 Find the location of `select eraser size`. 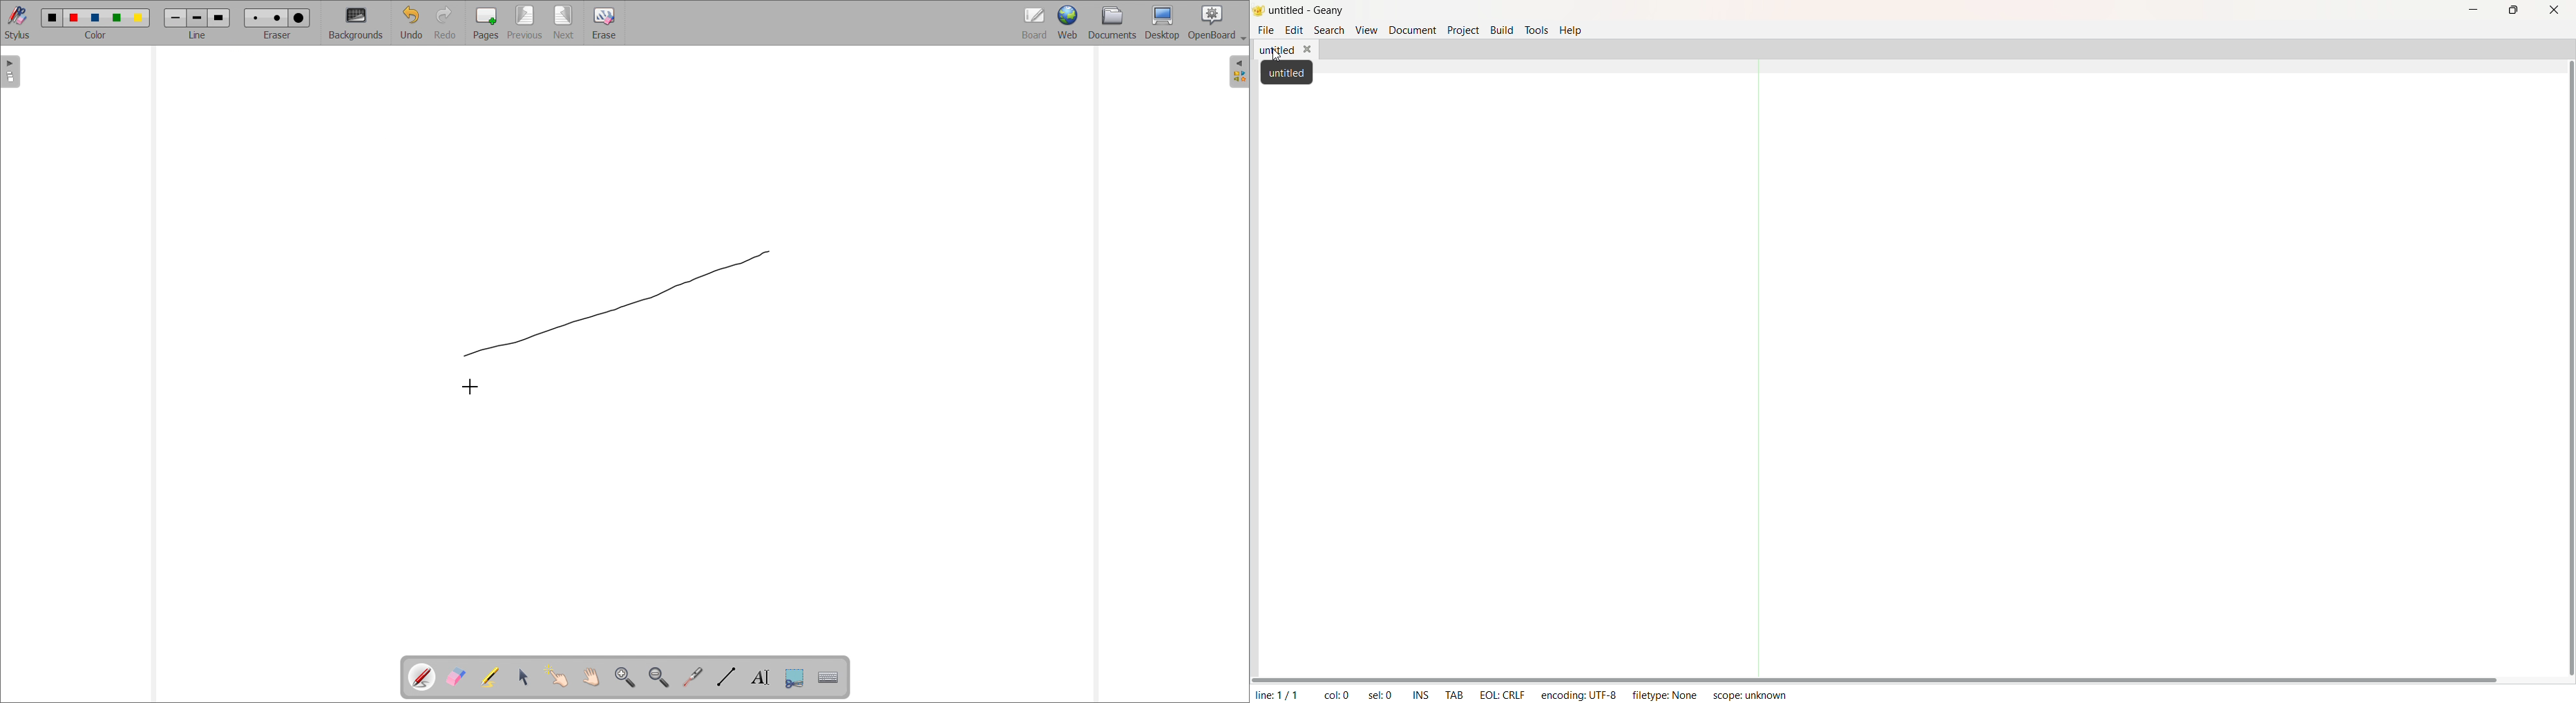

select eraser size is located at coordinates (278, 35).